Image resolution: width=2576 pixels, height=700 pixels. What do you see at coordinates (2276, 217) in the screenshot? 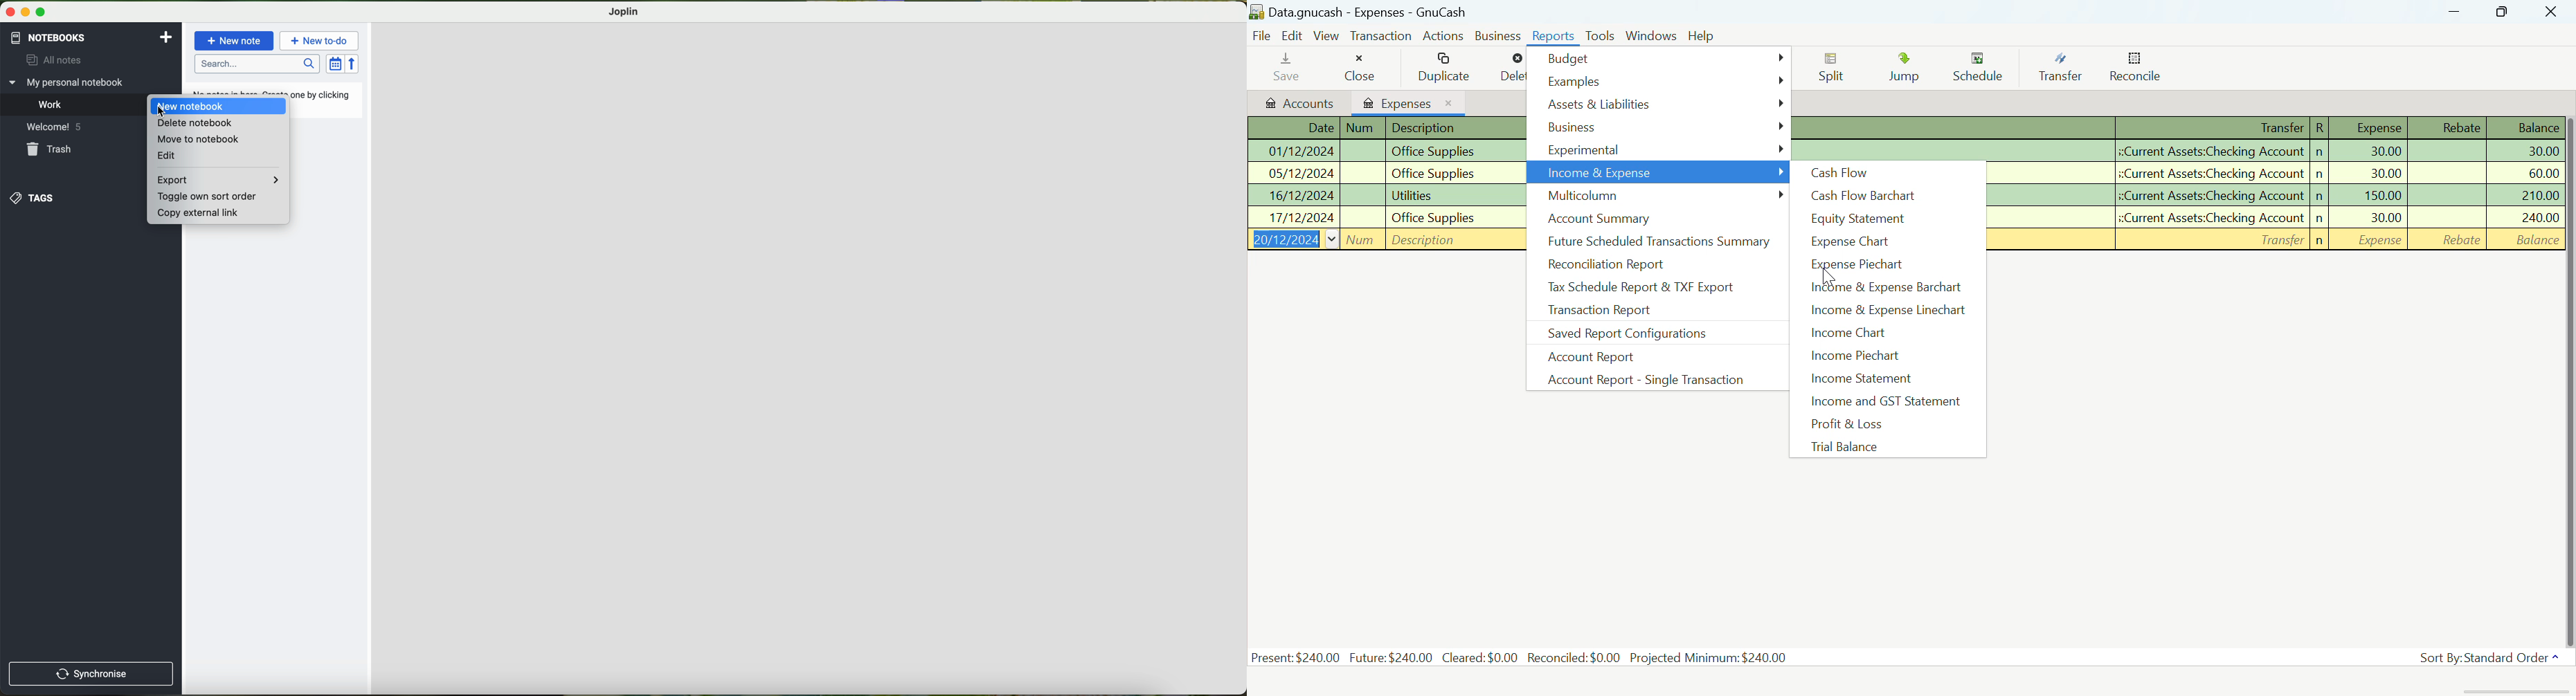
I see `Office Supplies Transaction` at bounding box center [2276, 217].